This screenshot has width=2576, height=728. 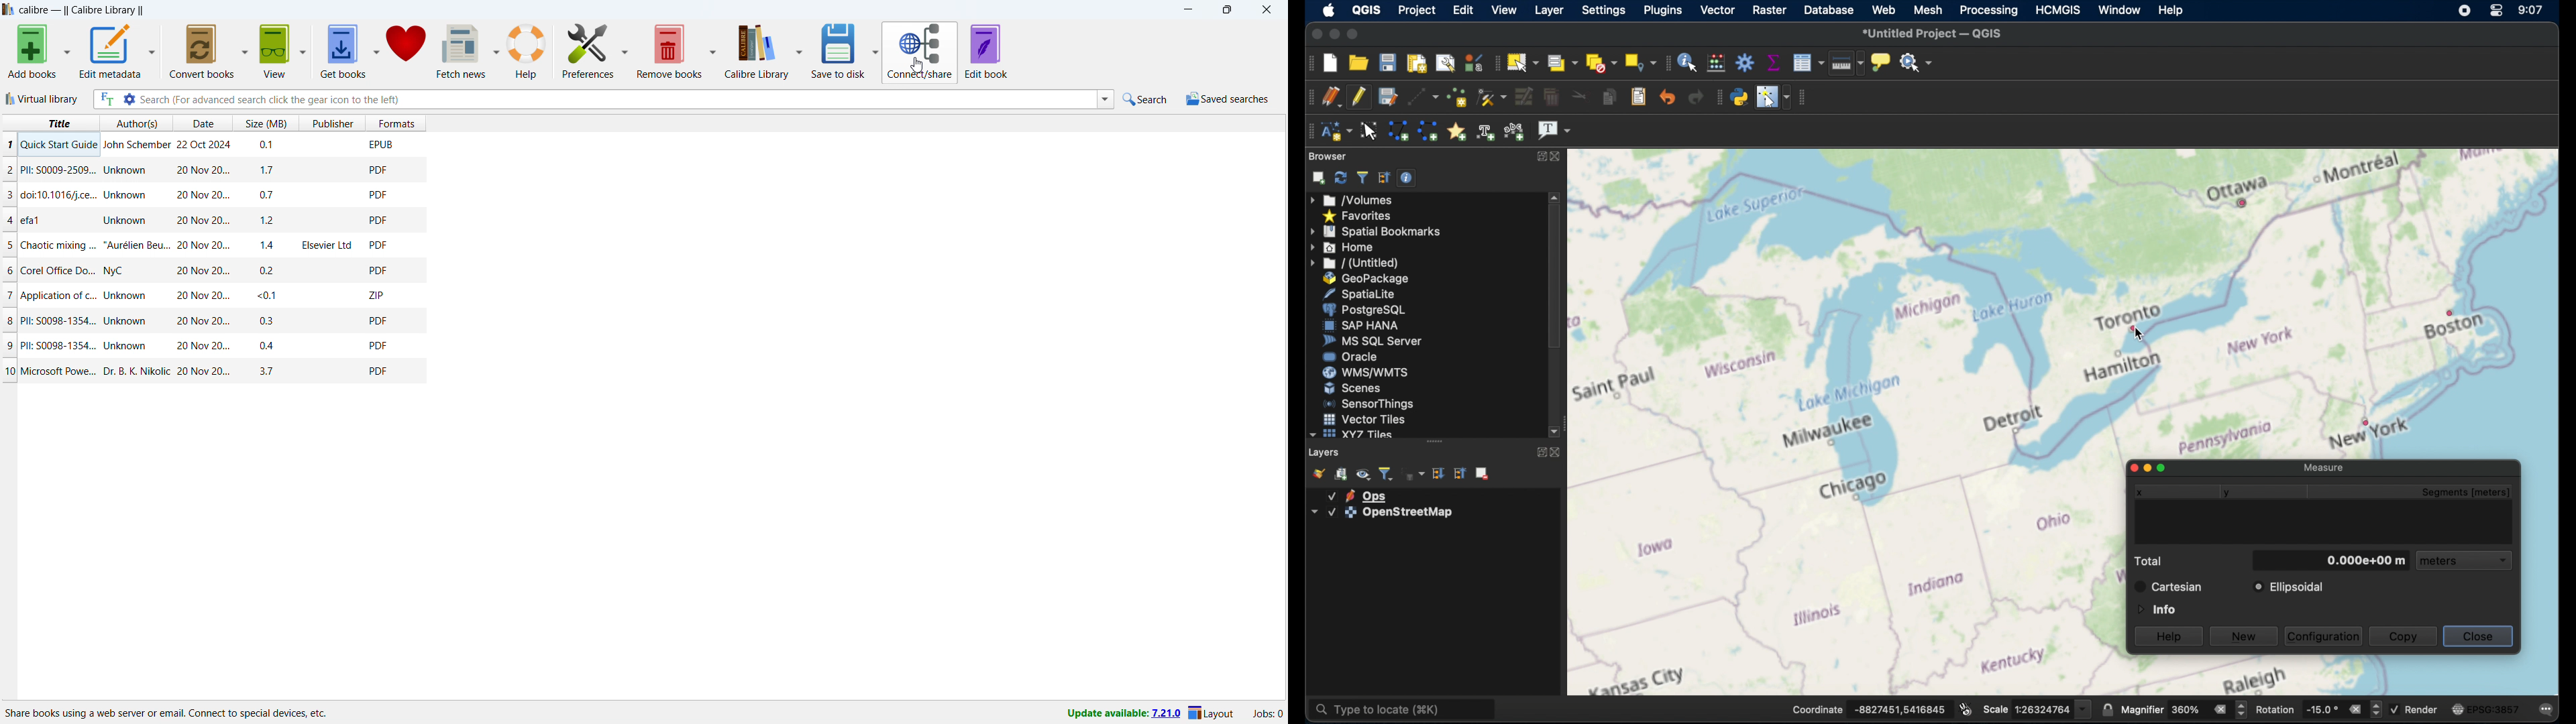 What do you see at coordinates (1460, 473) in the screenshot?
I see `collapse all` at bounding box center [1460, 473].